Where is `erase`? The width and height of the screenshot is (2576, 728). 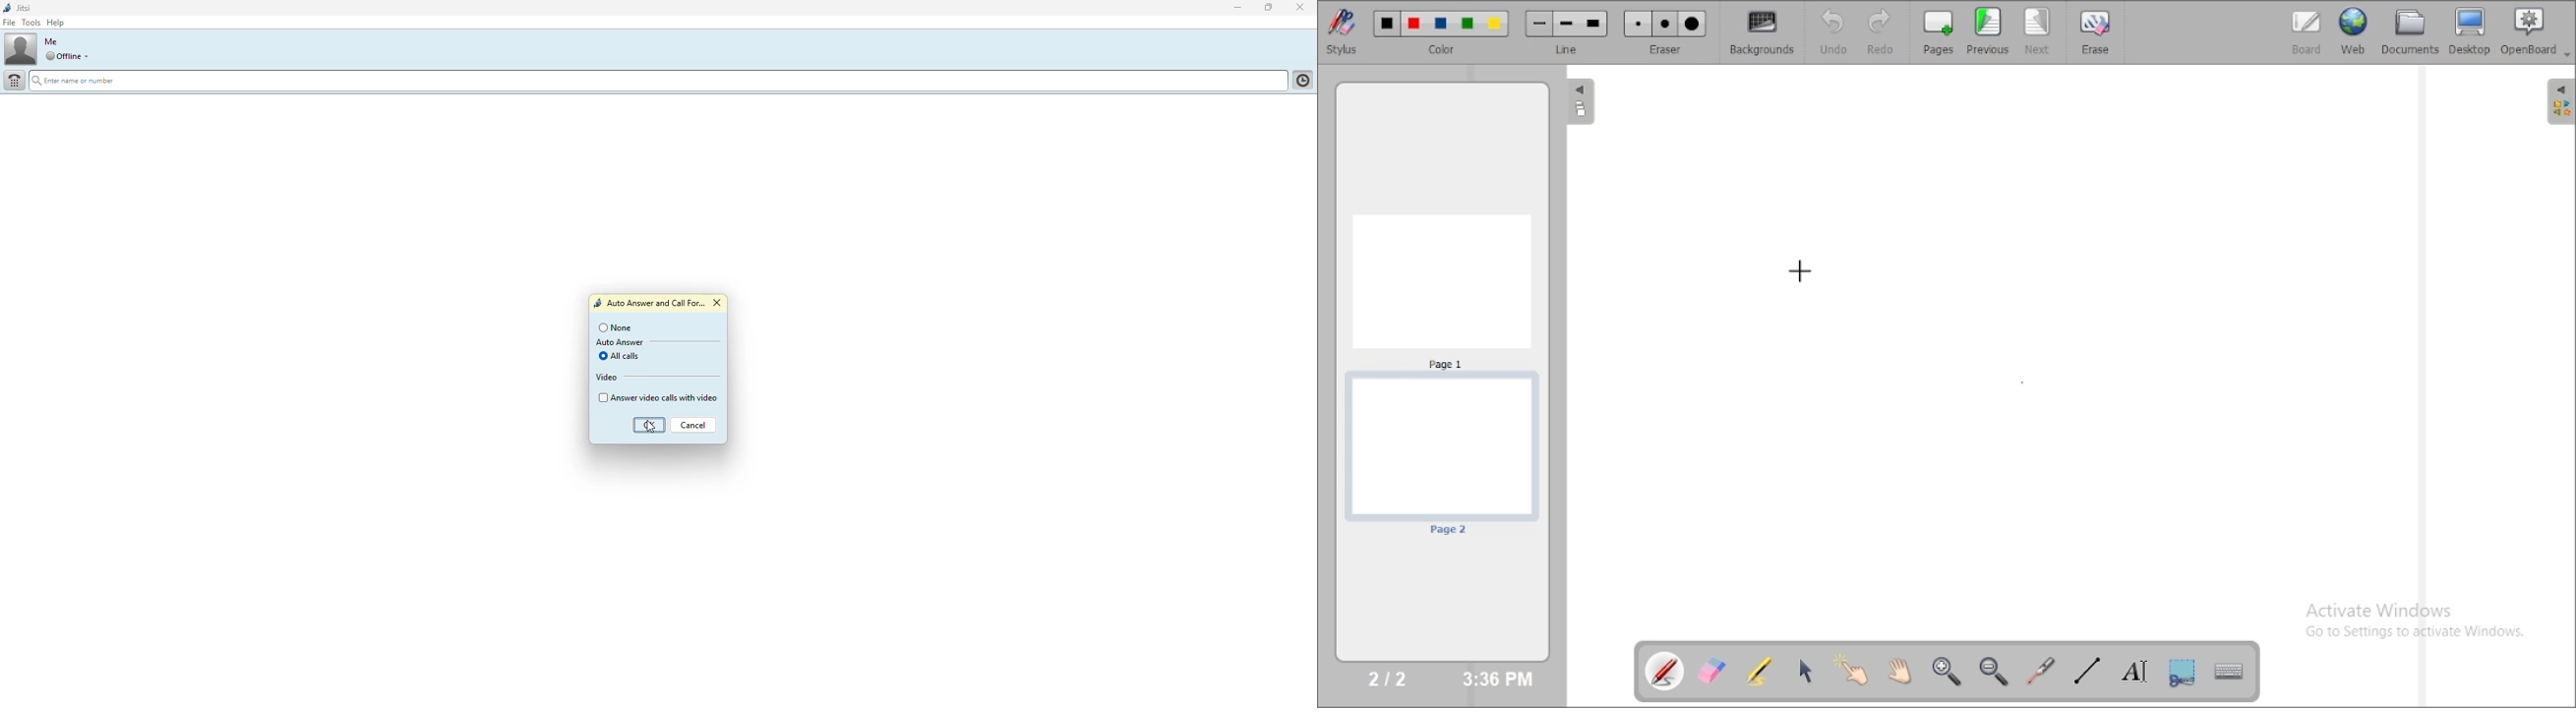
erase is located at coordinates (2094, 31).